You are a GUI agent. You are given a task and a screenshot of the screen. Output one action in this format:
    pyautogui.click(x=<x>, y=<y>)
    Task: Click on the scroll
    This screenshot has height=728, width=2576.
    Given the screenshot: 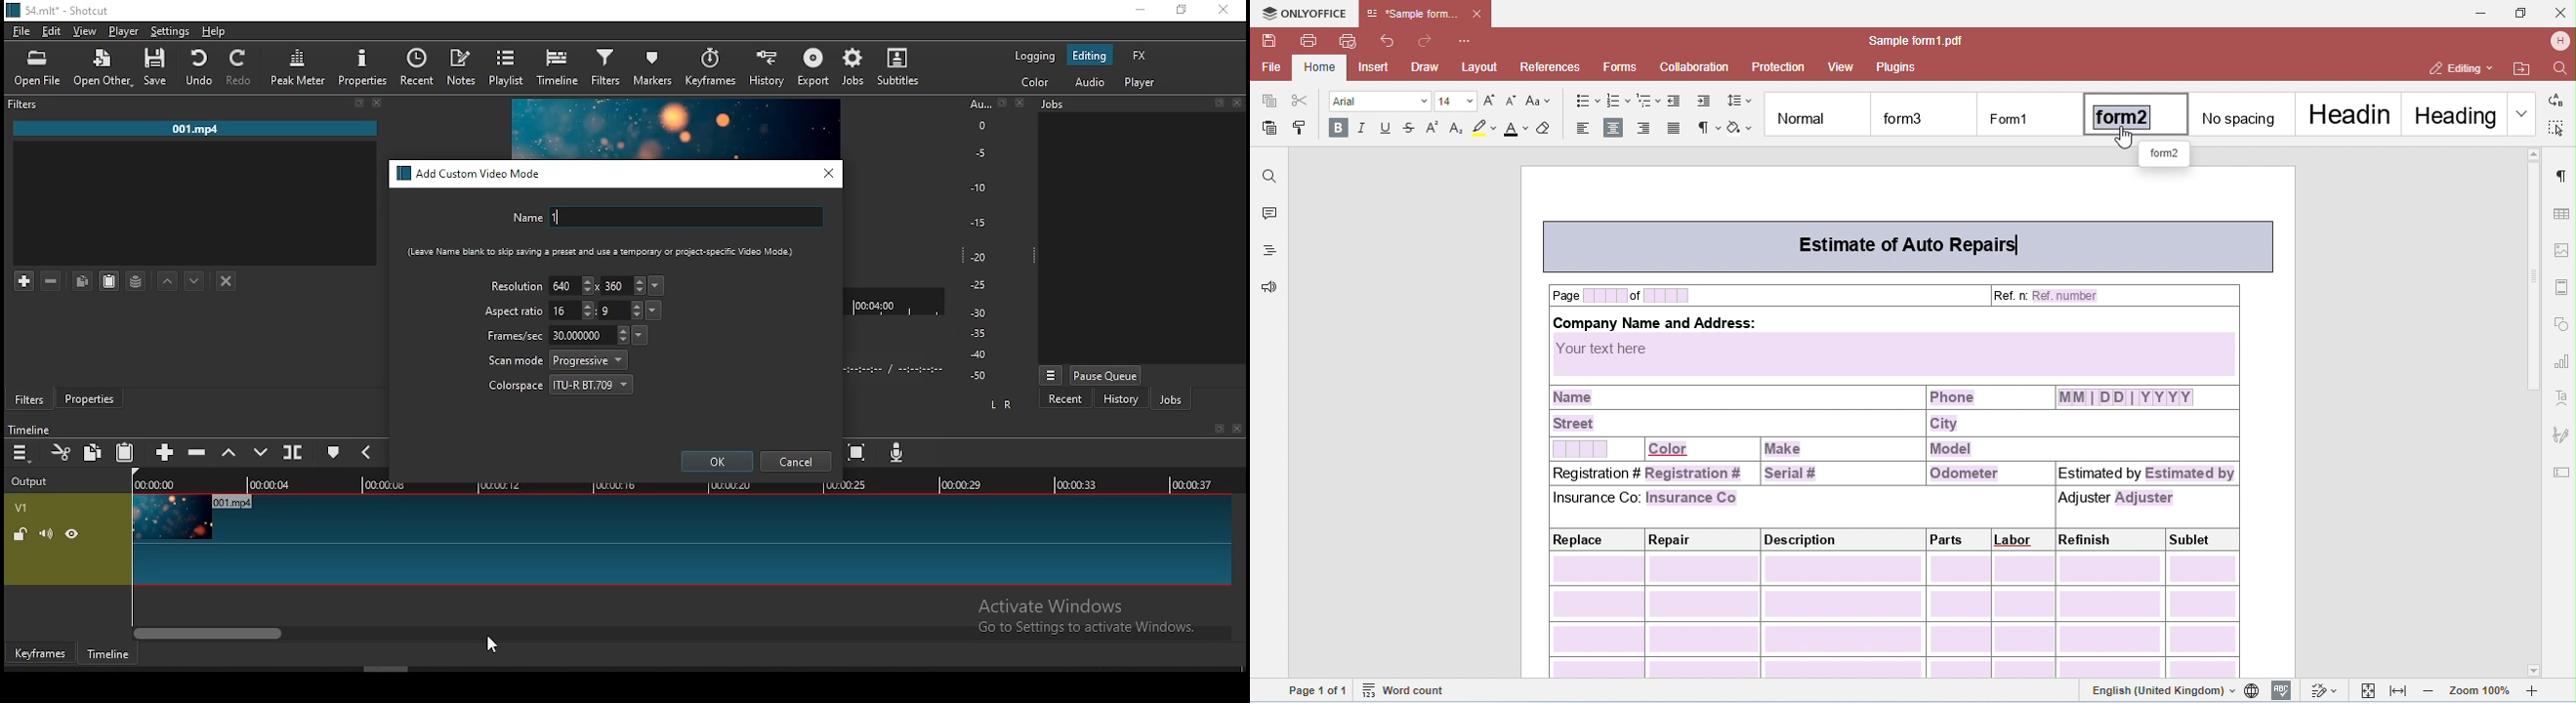 What is the action you would take?
    pyautogui.click(x=386, y=669)
    